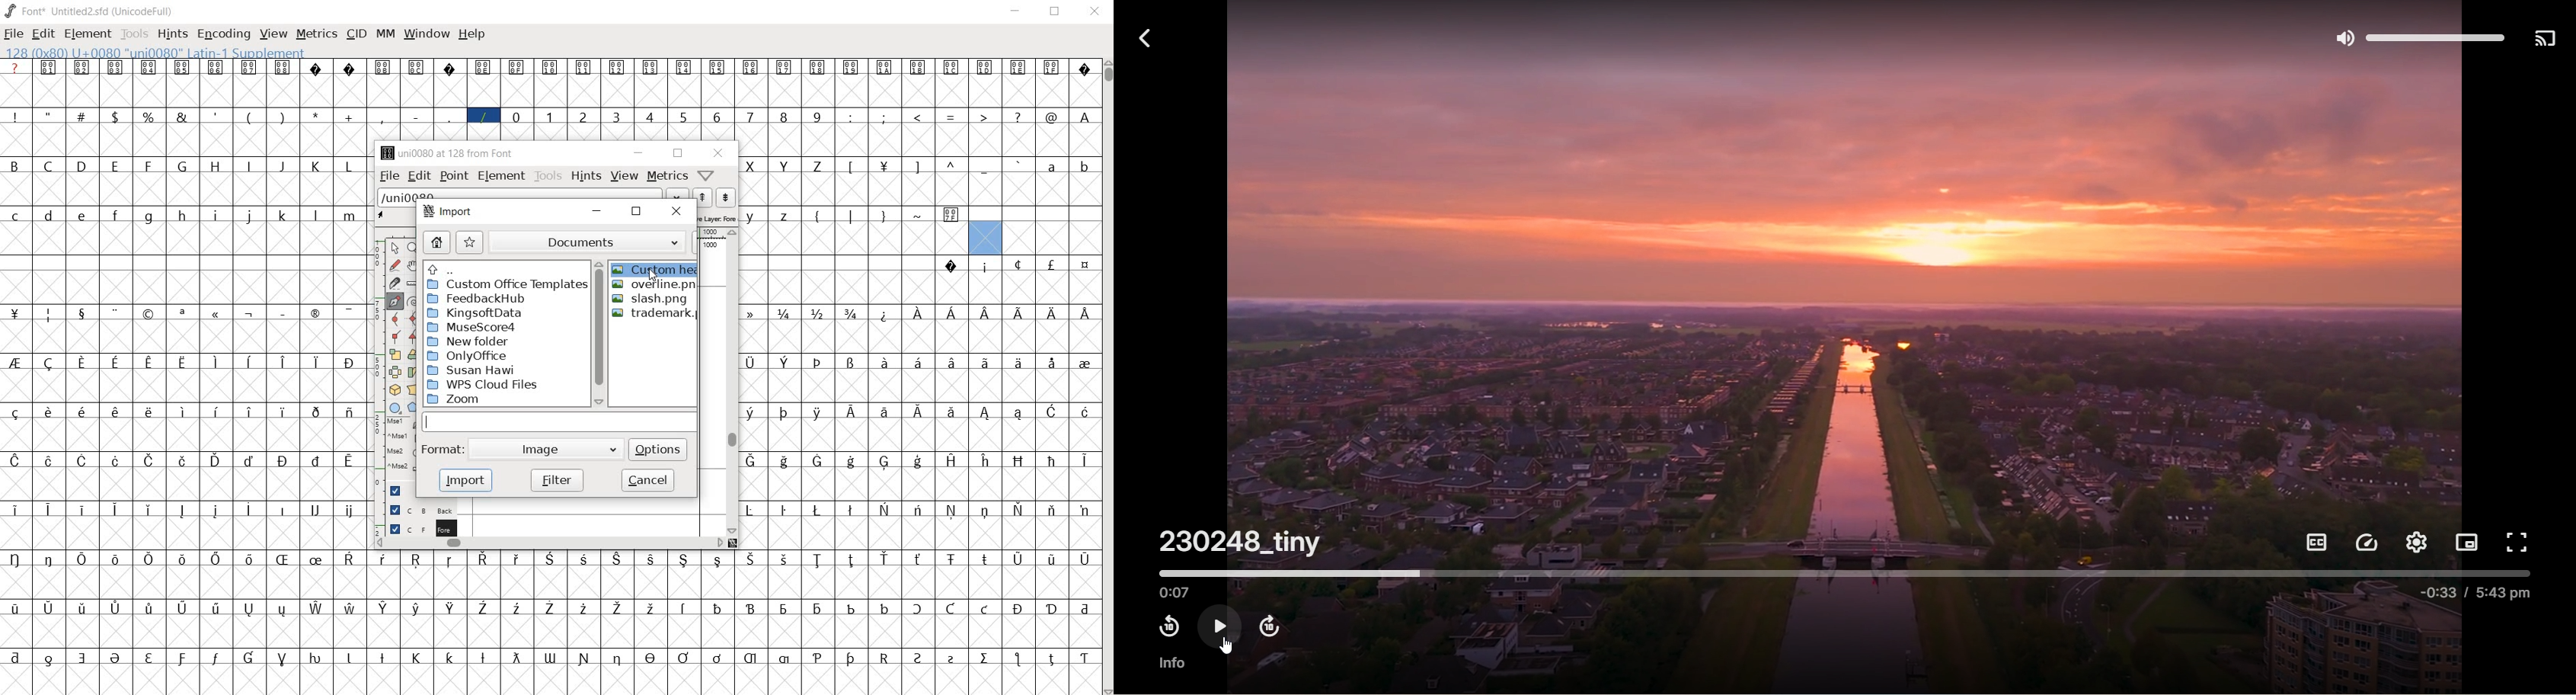 The image size is (2576, 700). Describe the element at coordinates (2313, 543) in the screenshot. I see `subtitles` at that location.